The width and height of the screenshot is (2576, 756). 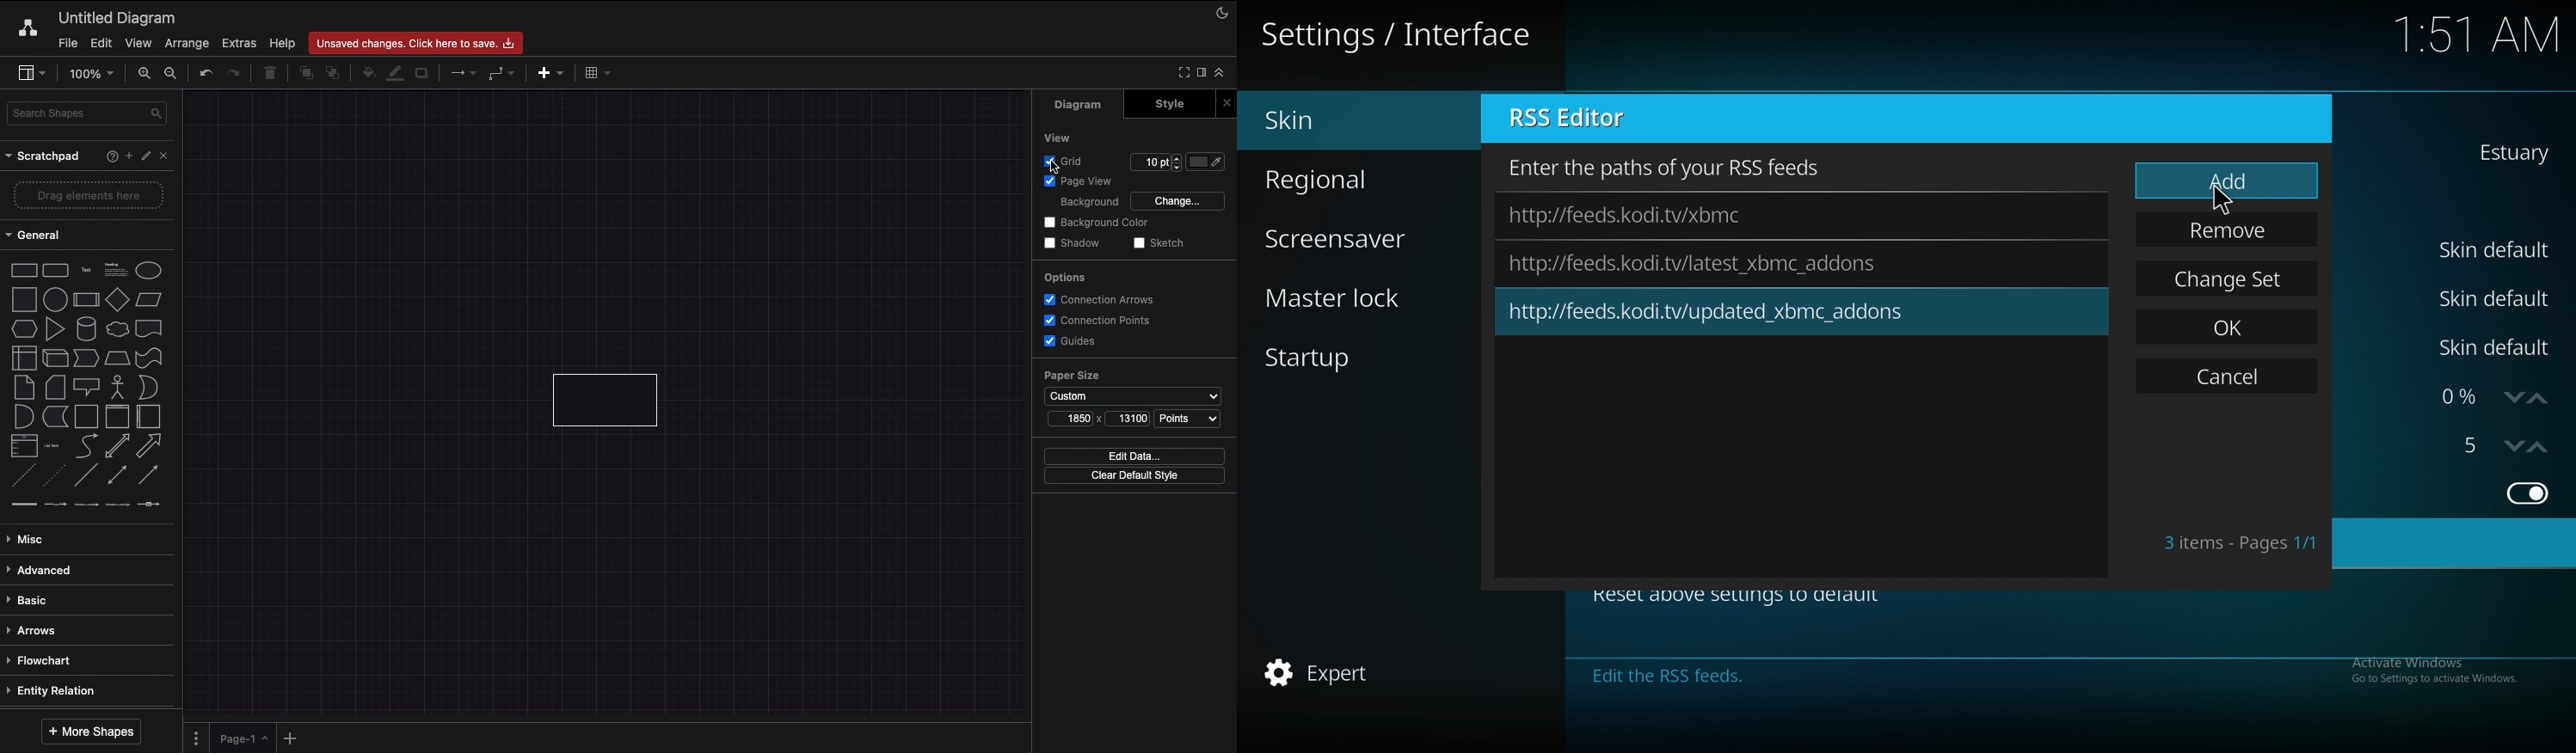 I want to click on To back, so click(x=333, y=76).